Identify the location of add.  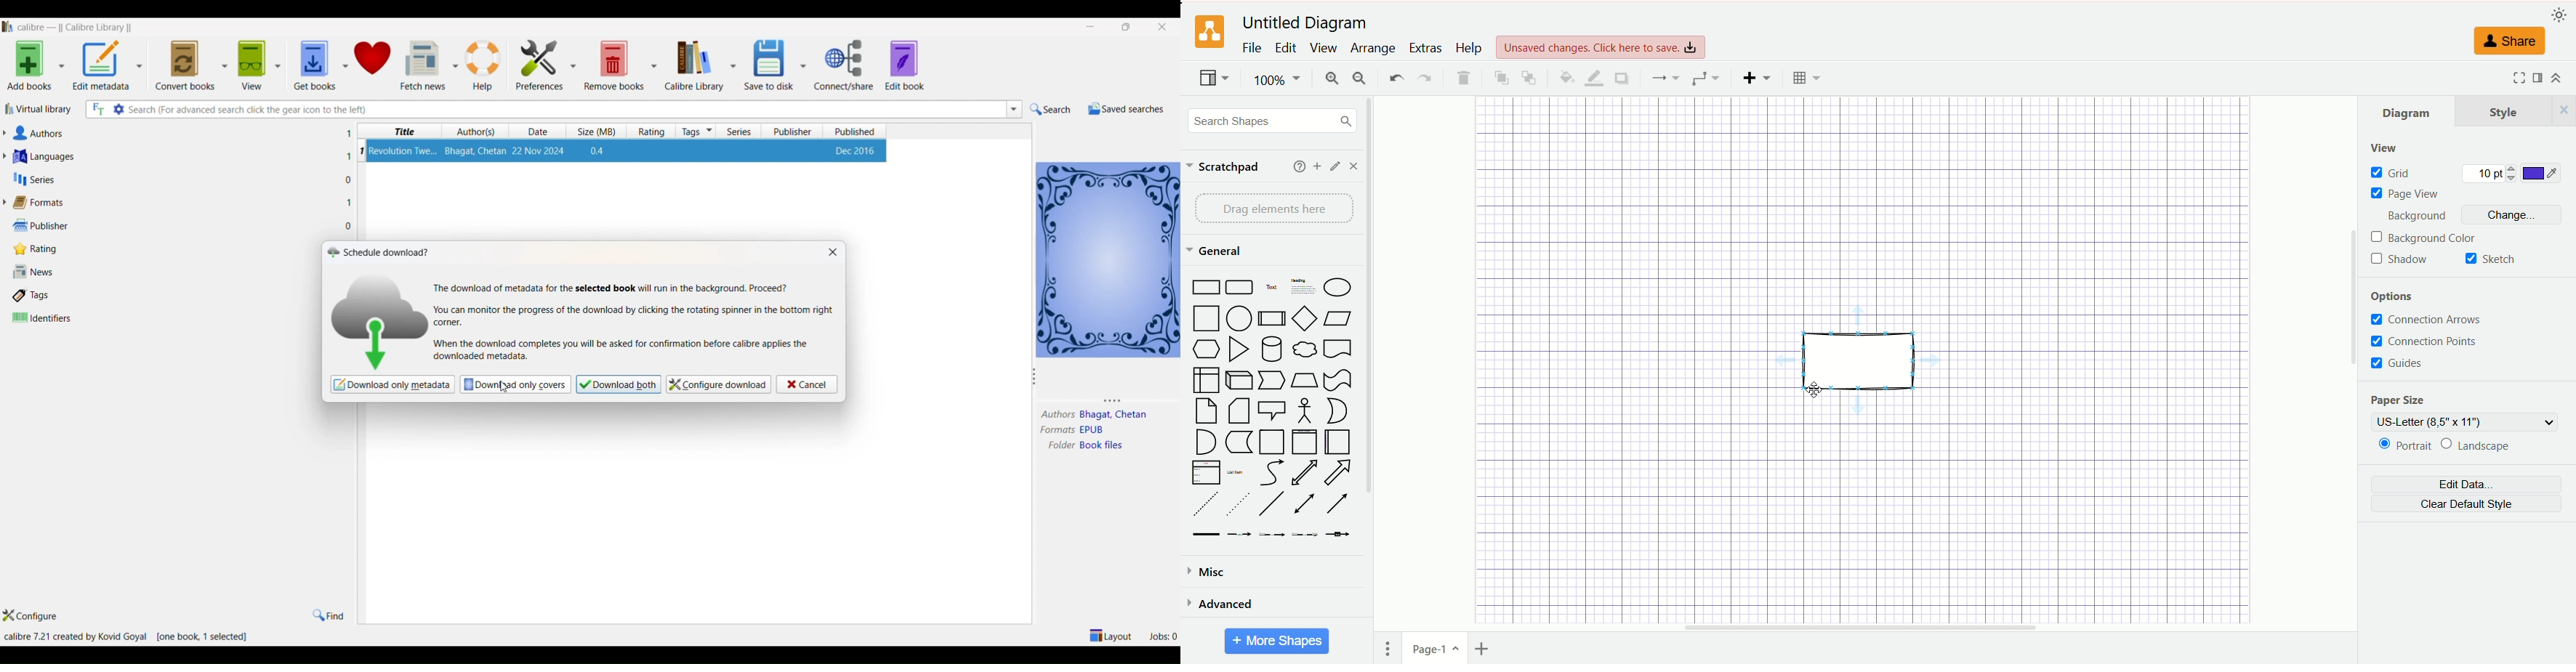
(1315, 166).